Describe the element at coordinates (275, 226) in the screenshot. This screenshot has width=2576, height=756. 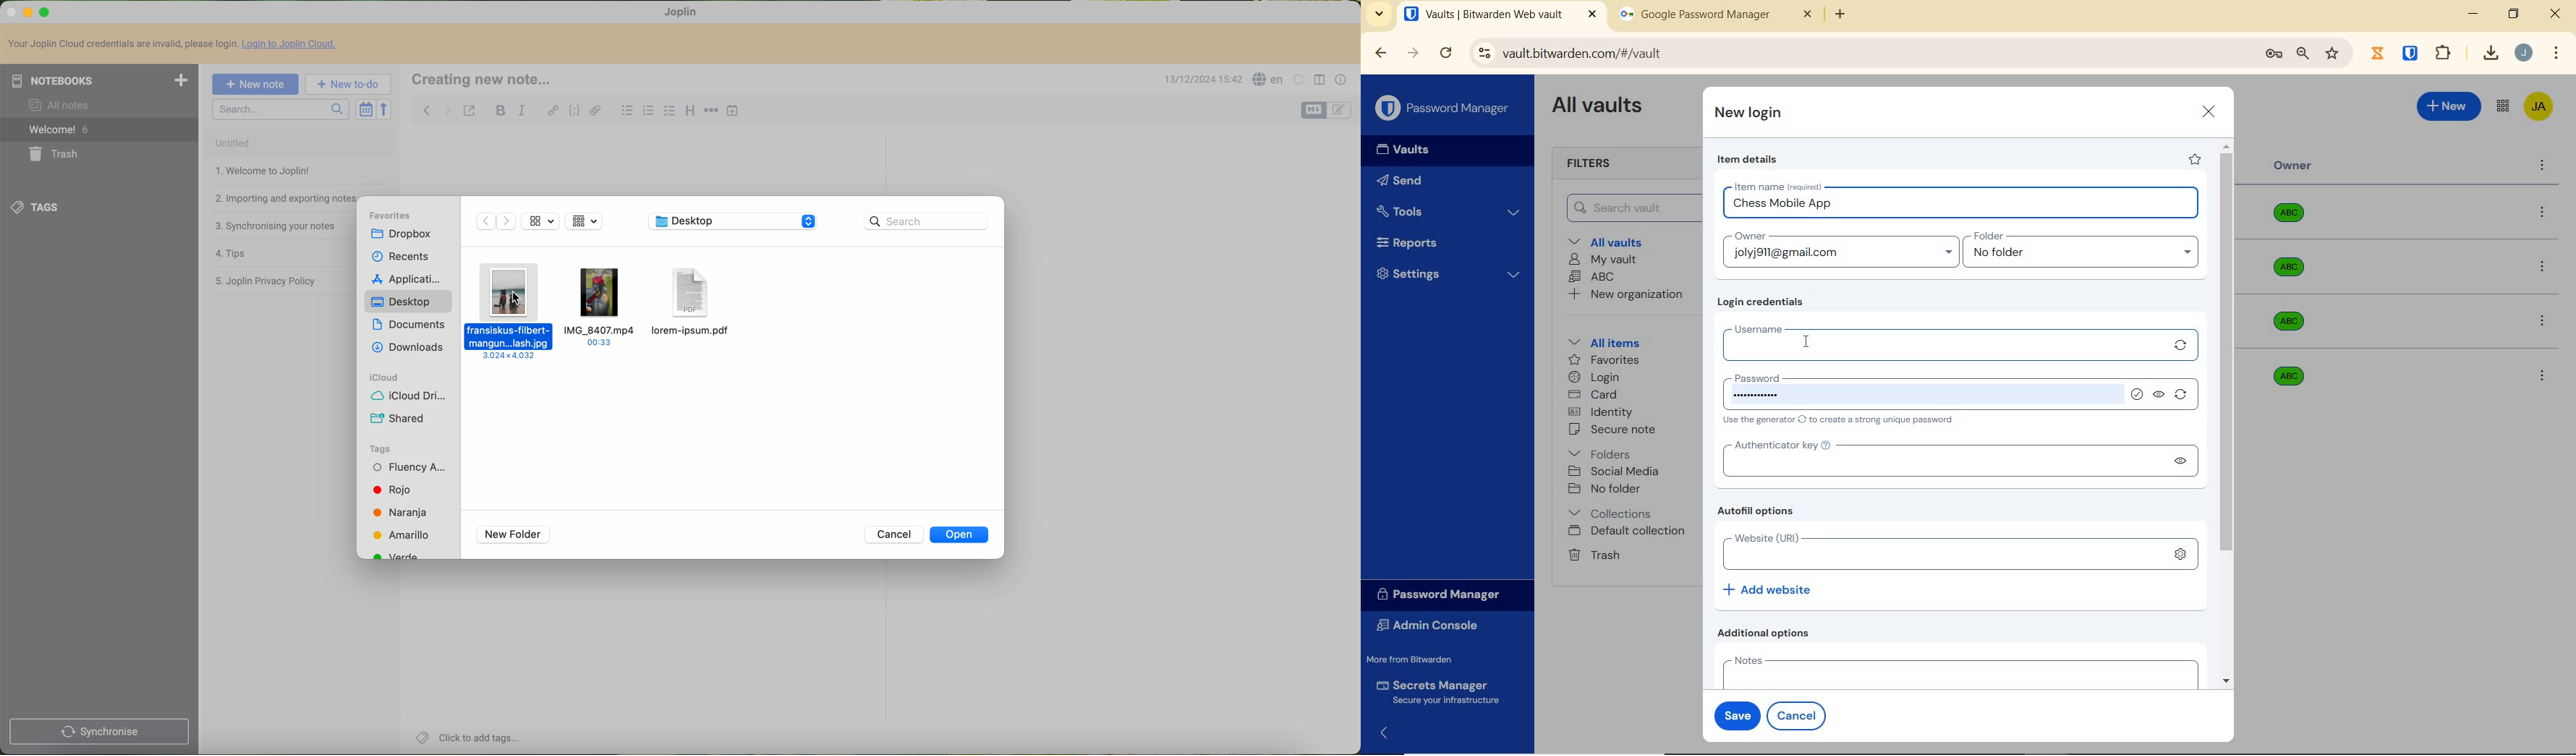
I see `synchronising your notes` at that location.